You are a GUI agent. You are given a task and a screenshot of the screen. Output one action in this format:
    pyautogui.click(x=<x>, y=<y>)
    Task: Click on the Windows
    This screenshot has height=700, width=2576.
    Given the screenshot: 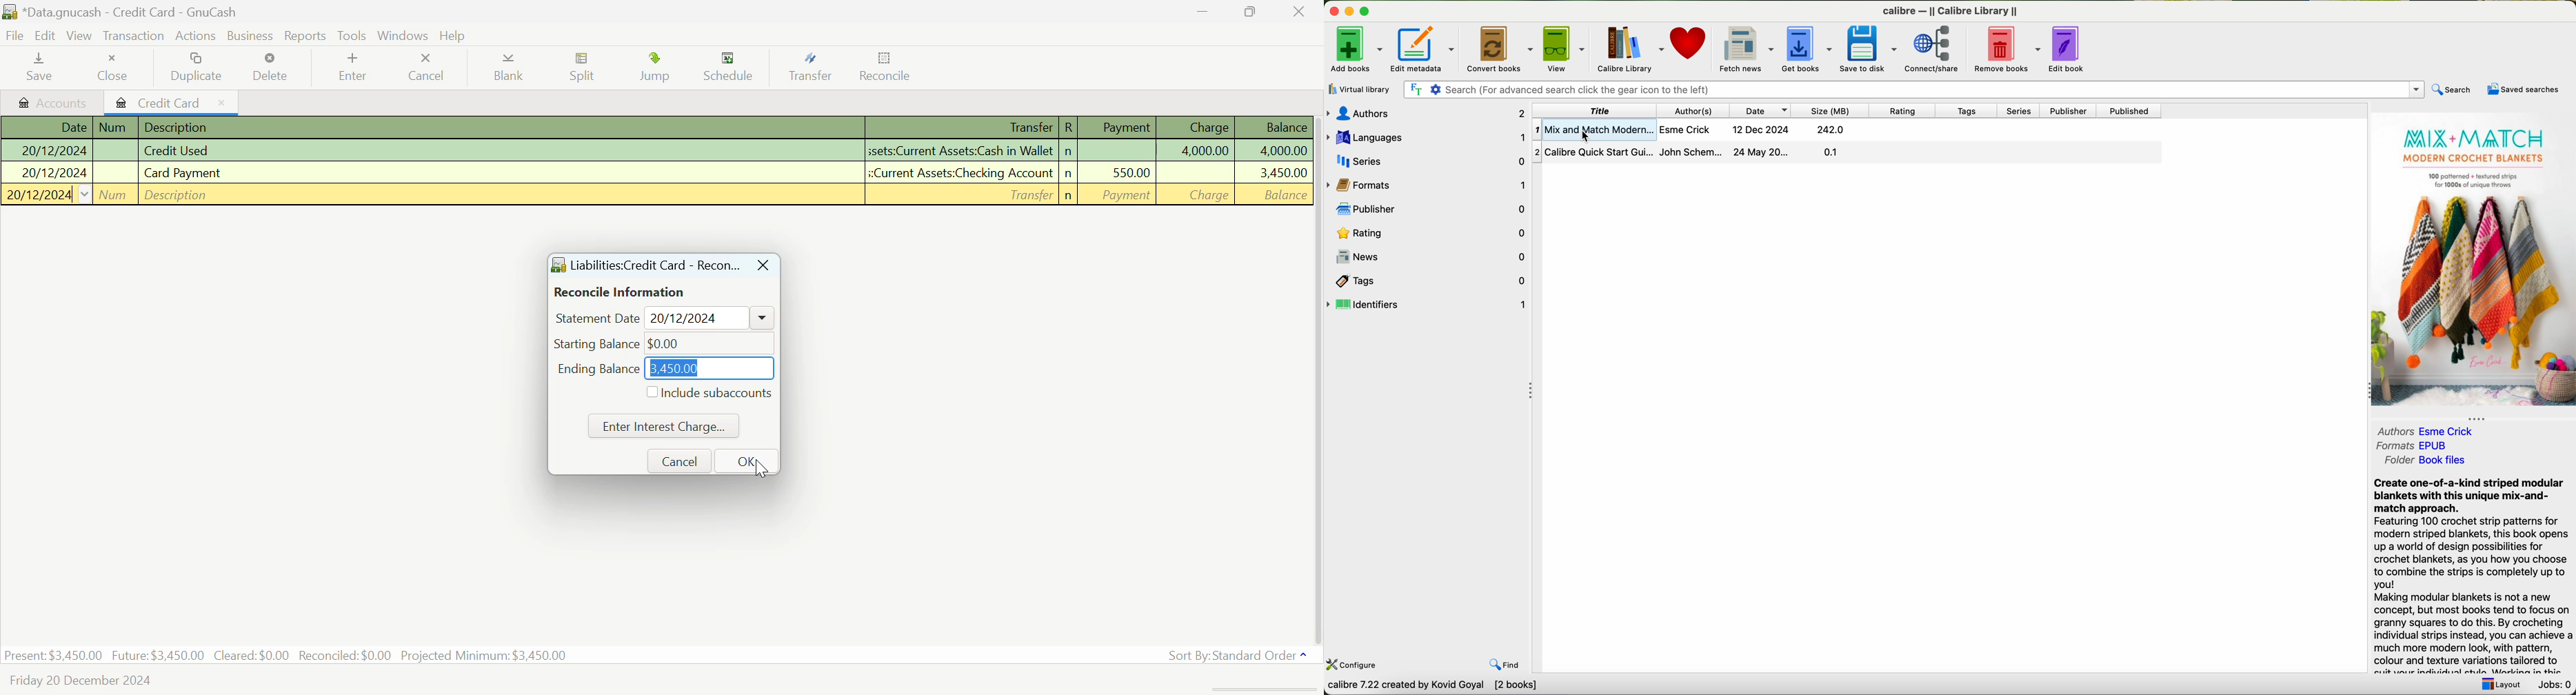 What is the action you would take?
    pyautogui.click(x=403, y=34)
    